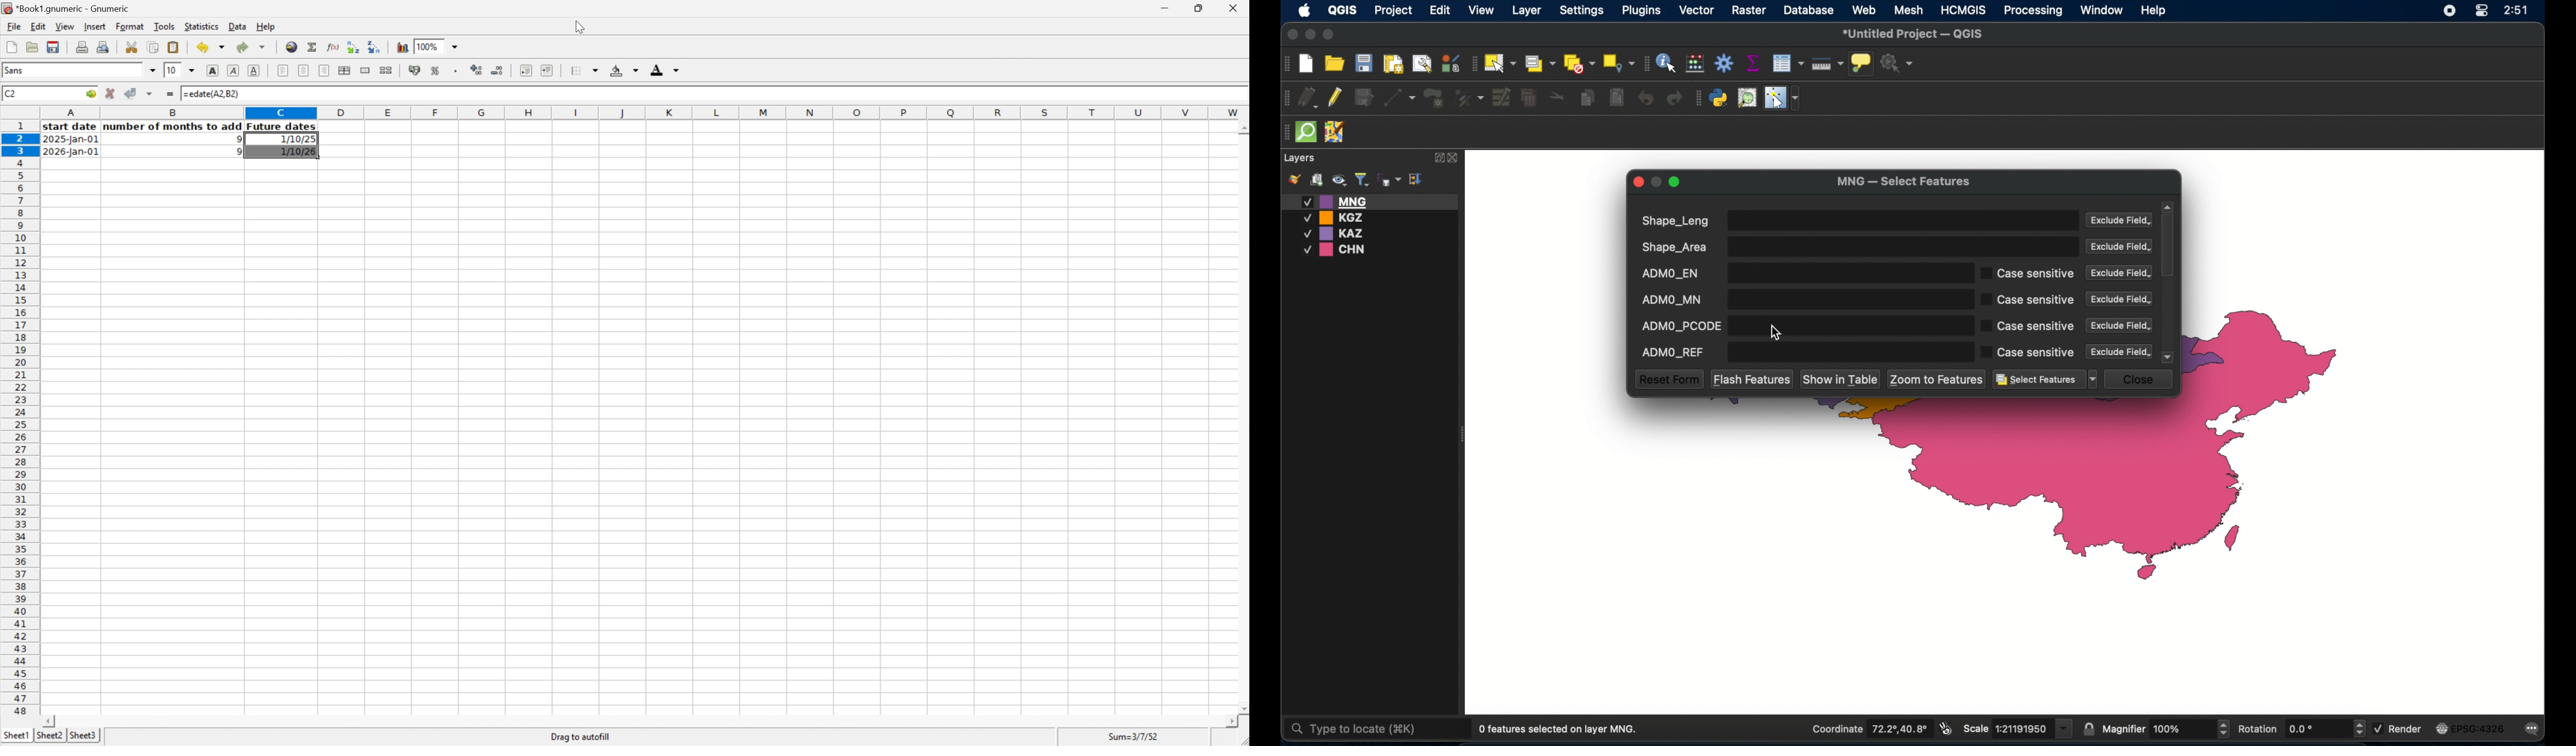  What do you see at coordinates (297, 152) in the screenshot?
I see `1/10/26` at bounding box center [297, 152].